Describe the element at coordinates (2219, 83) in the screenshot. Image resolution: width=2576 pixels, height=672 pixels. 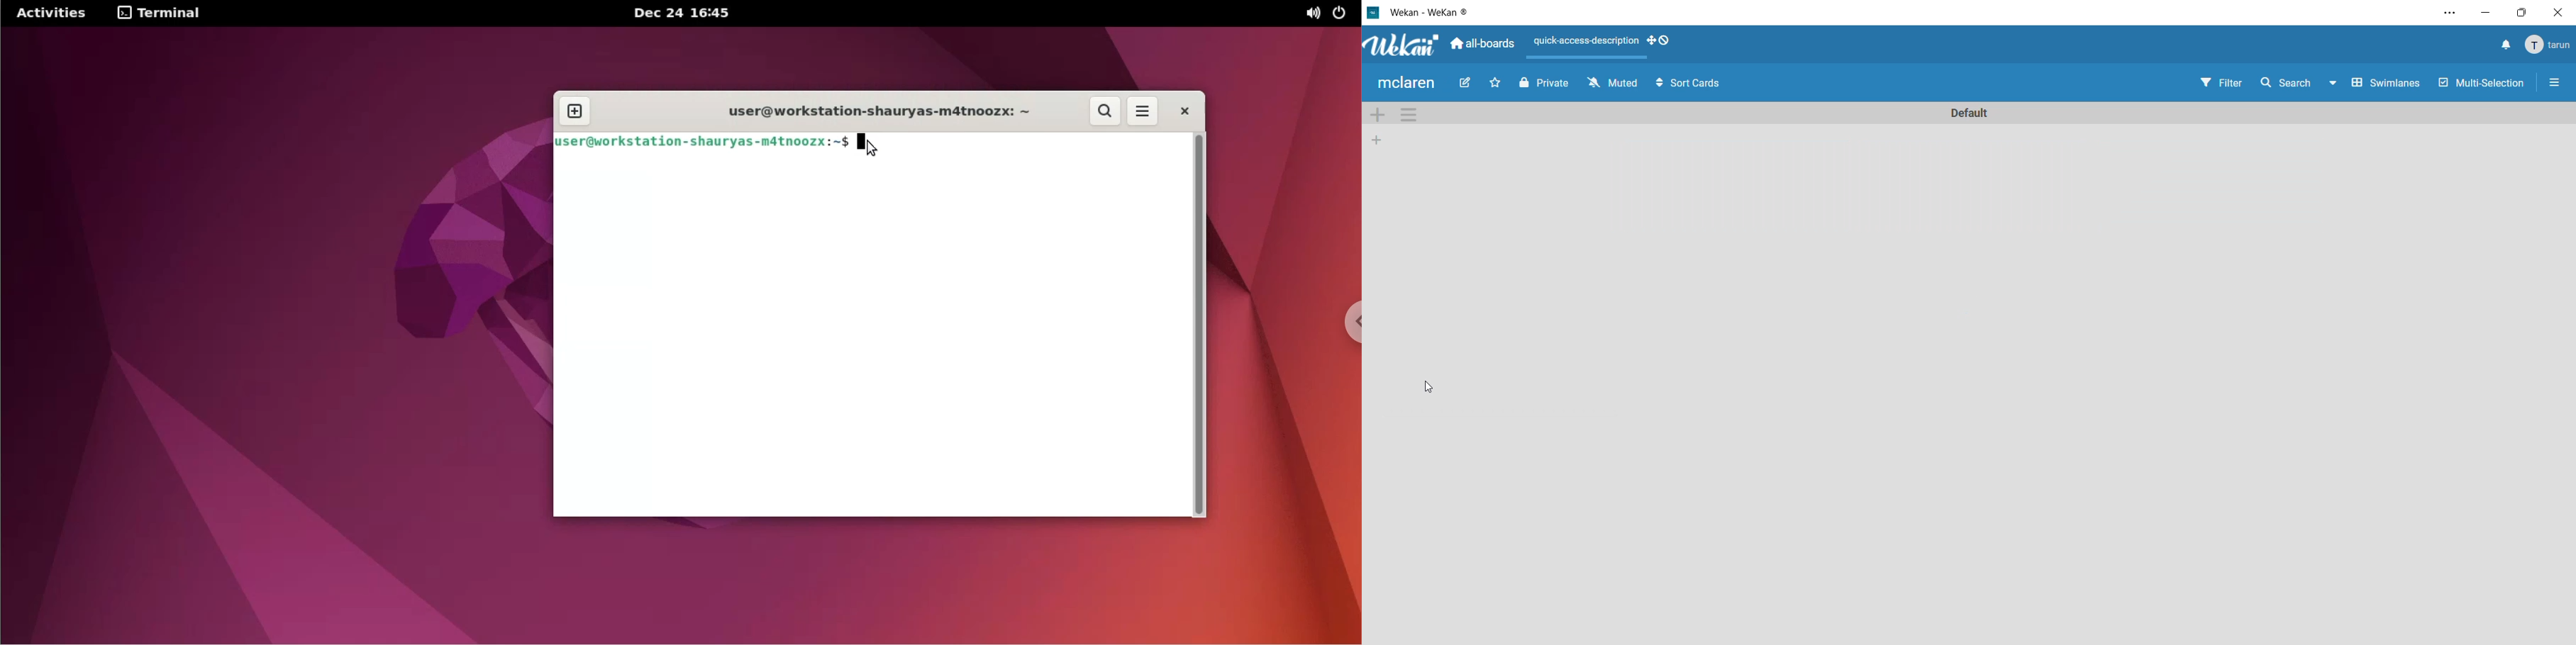
I see `filter` at that location.